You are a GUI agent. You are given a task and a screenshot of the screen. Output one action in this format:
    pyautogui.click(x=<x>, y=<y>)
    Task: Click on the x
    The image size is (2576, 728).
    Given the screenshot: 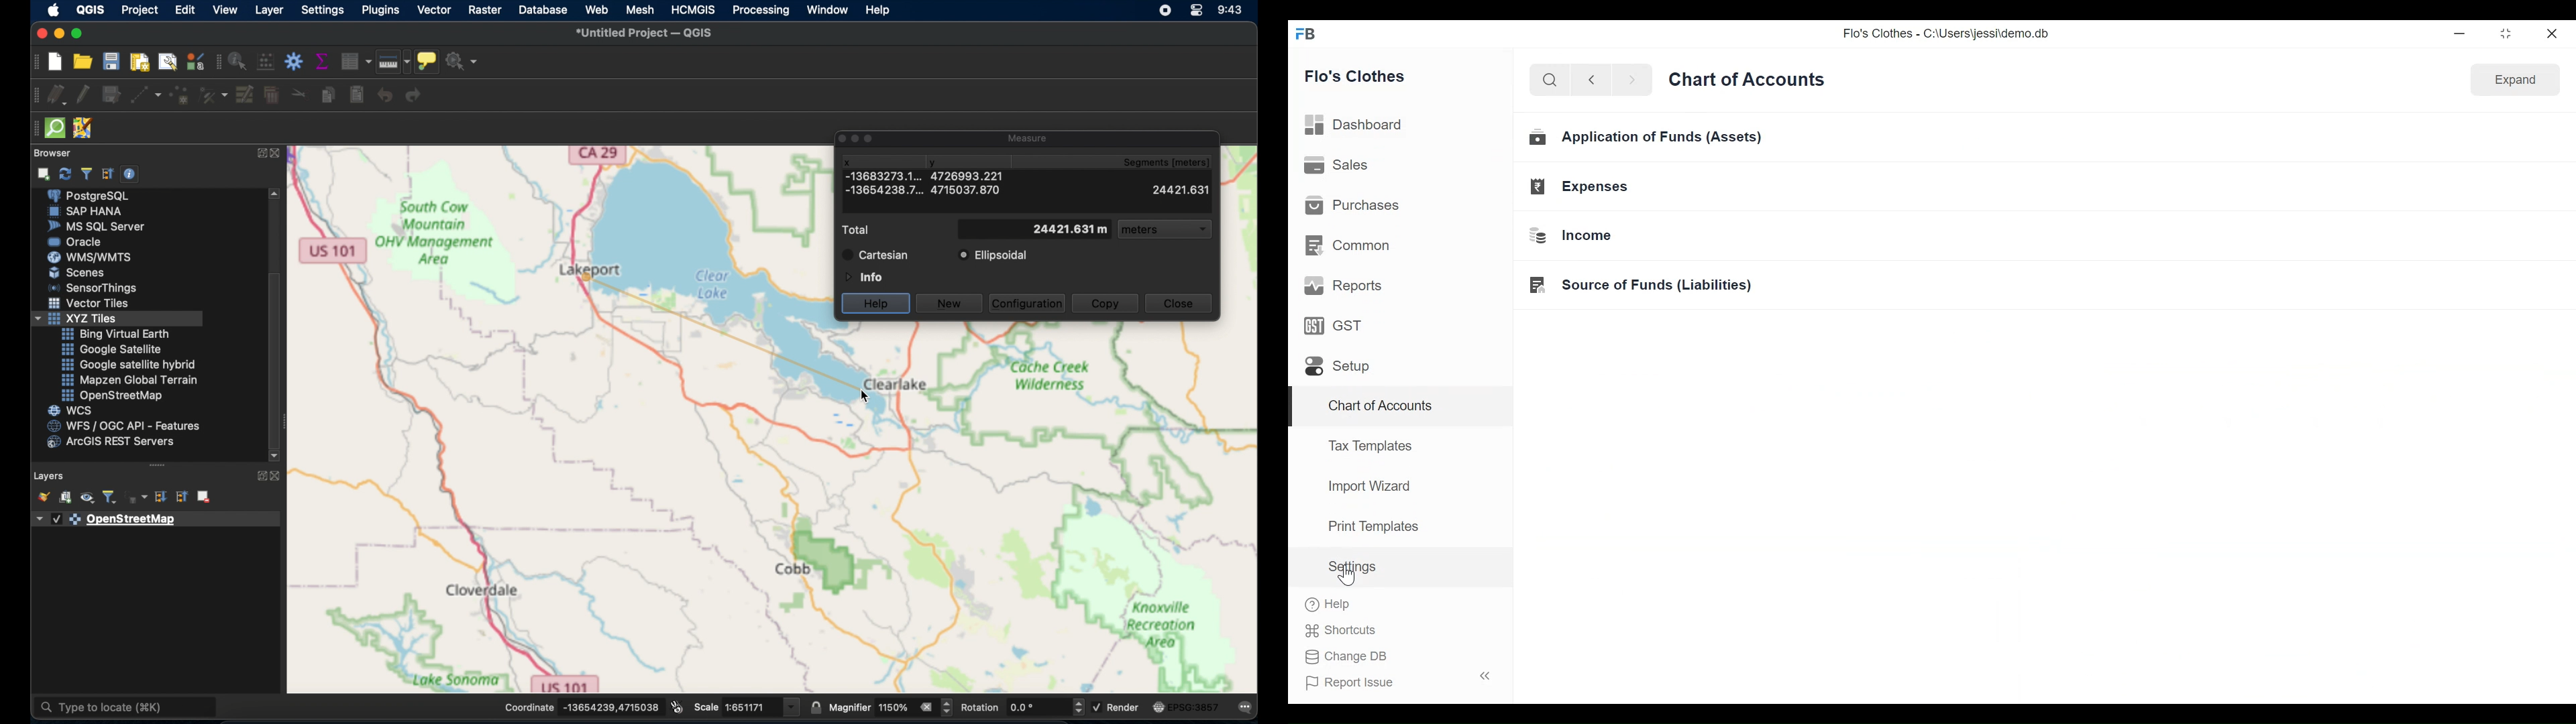 What is the action you would take?
    pyautogui.click(x=847, y=161)
    